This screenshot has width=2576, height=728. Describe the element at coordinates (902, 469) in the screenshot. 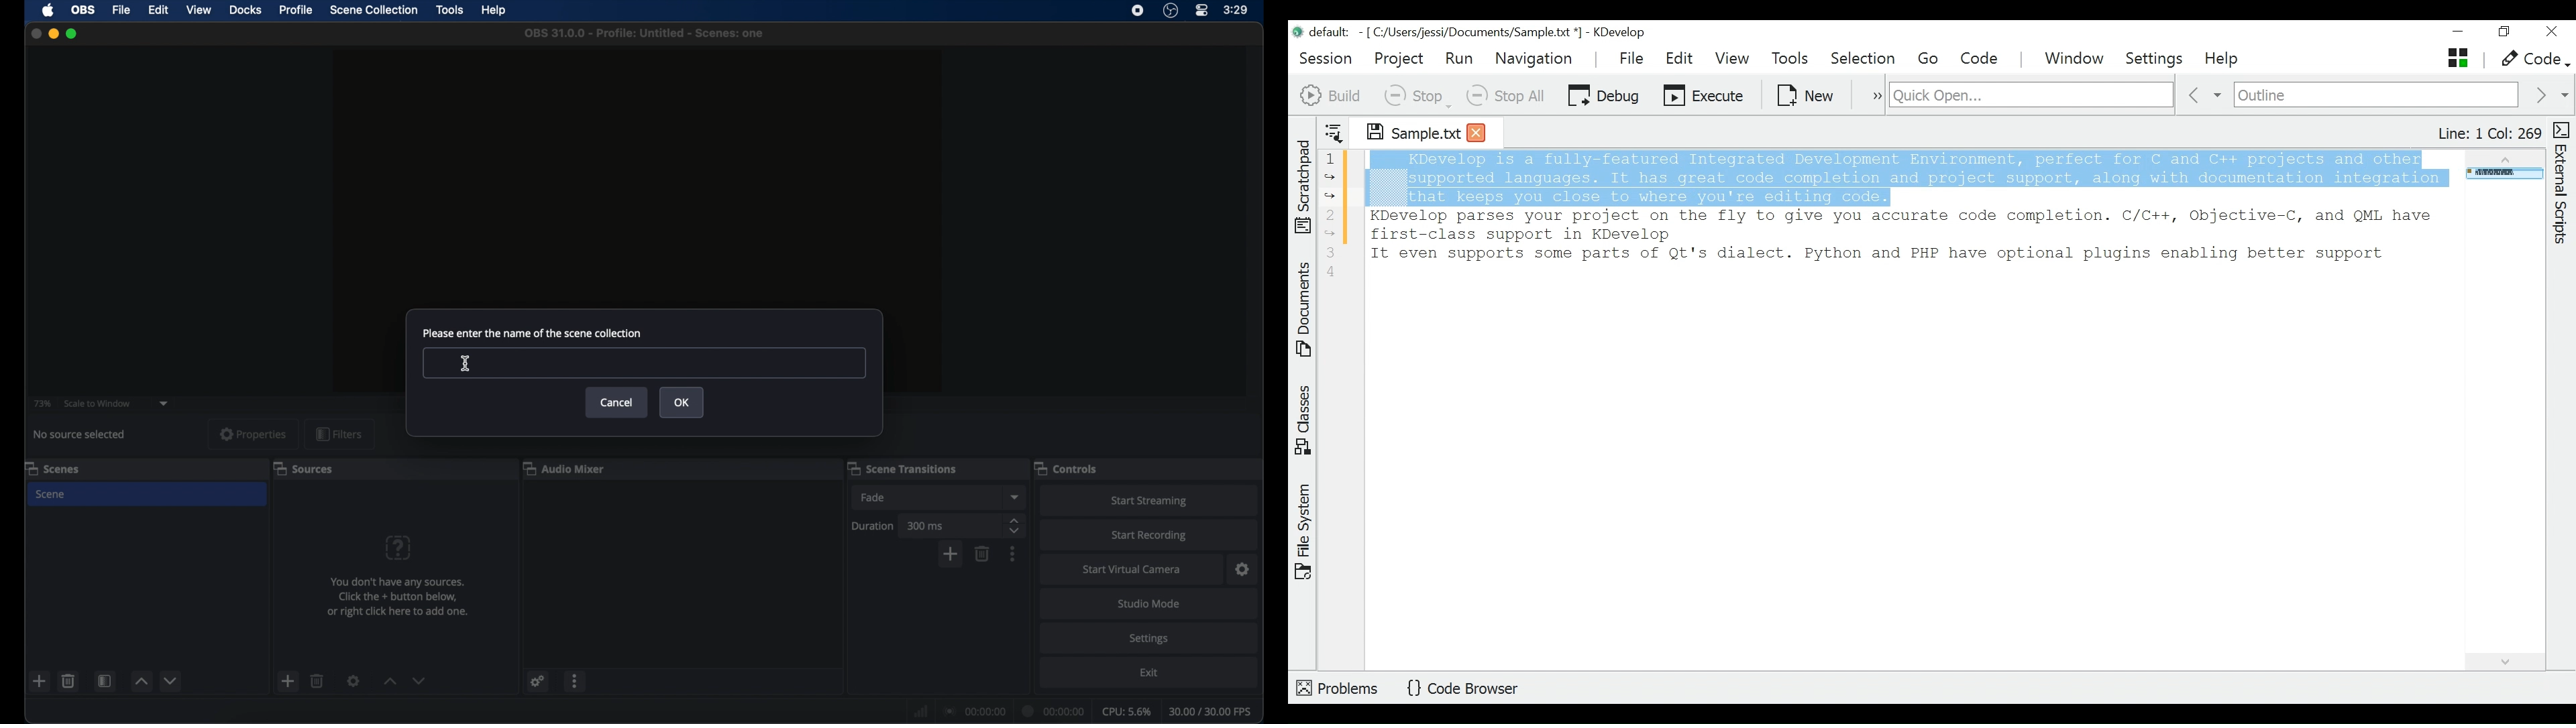

I see `scene transitions` at that location.